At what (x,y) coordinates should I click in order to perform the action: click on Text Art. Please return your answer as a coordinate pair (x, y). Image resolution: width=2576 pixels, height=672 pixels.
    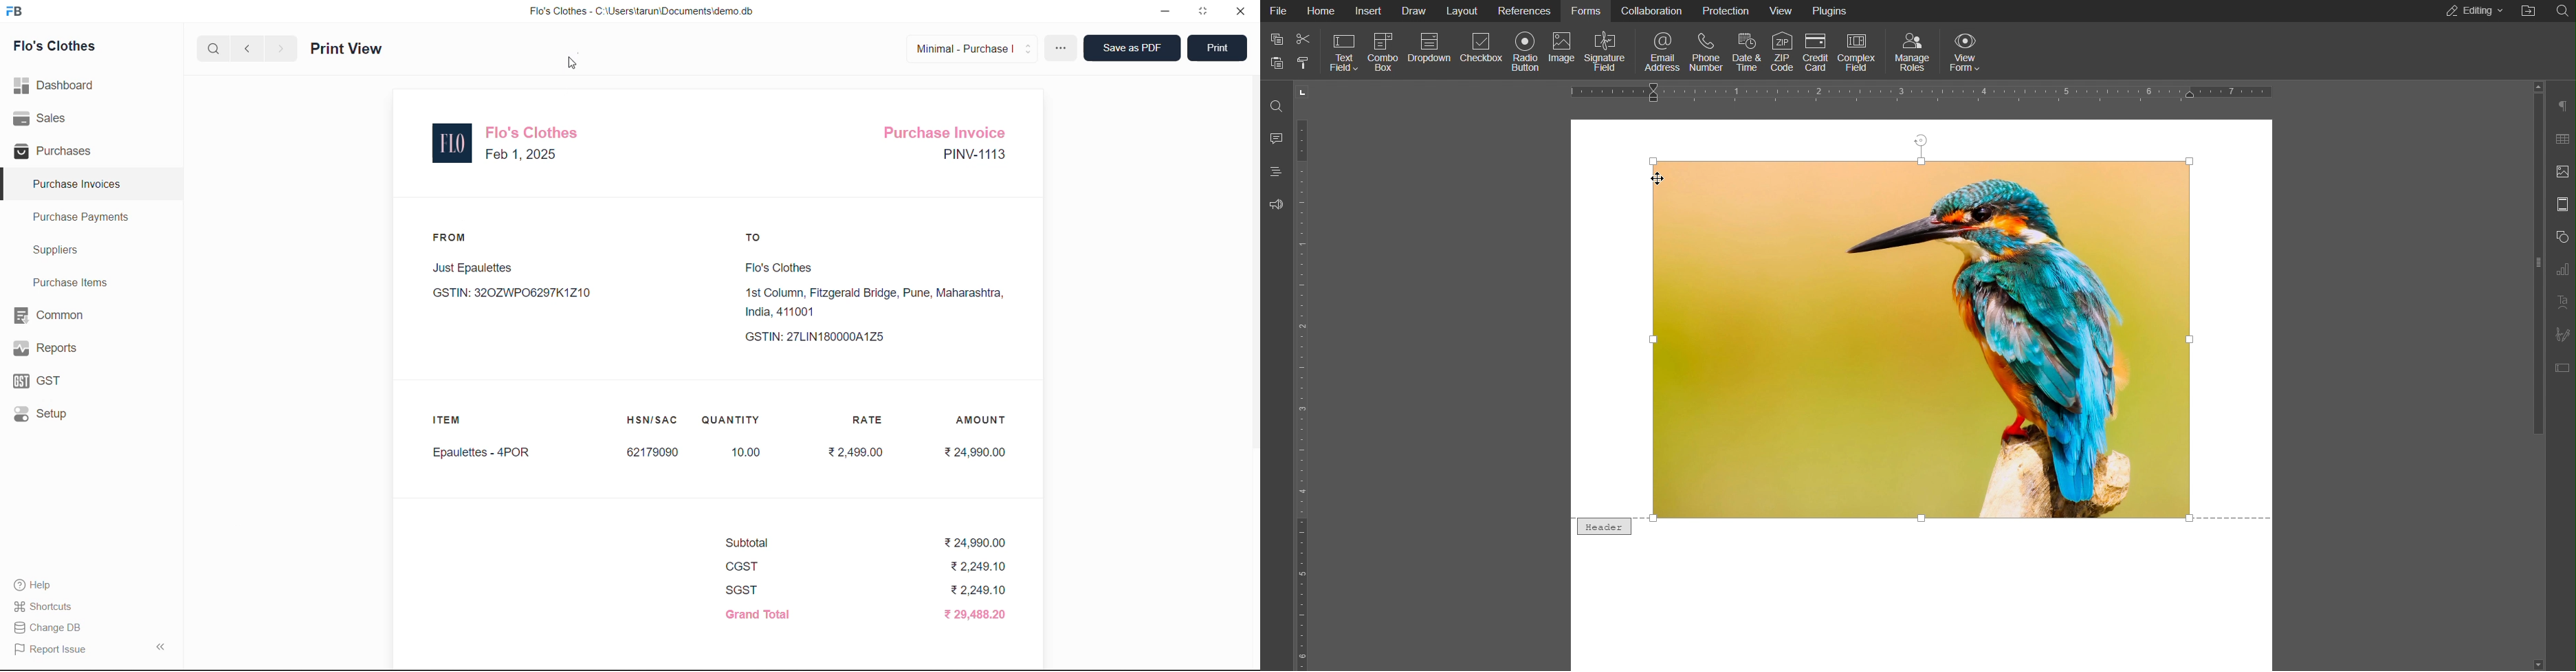
    Looking at the image, I should click on (2560, 302).